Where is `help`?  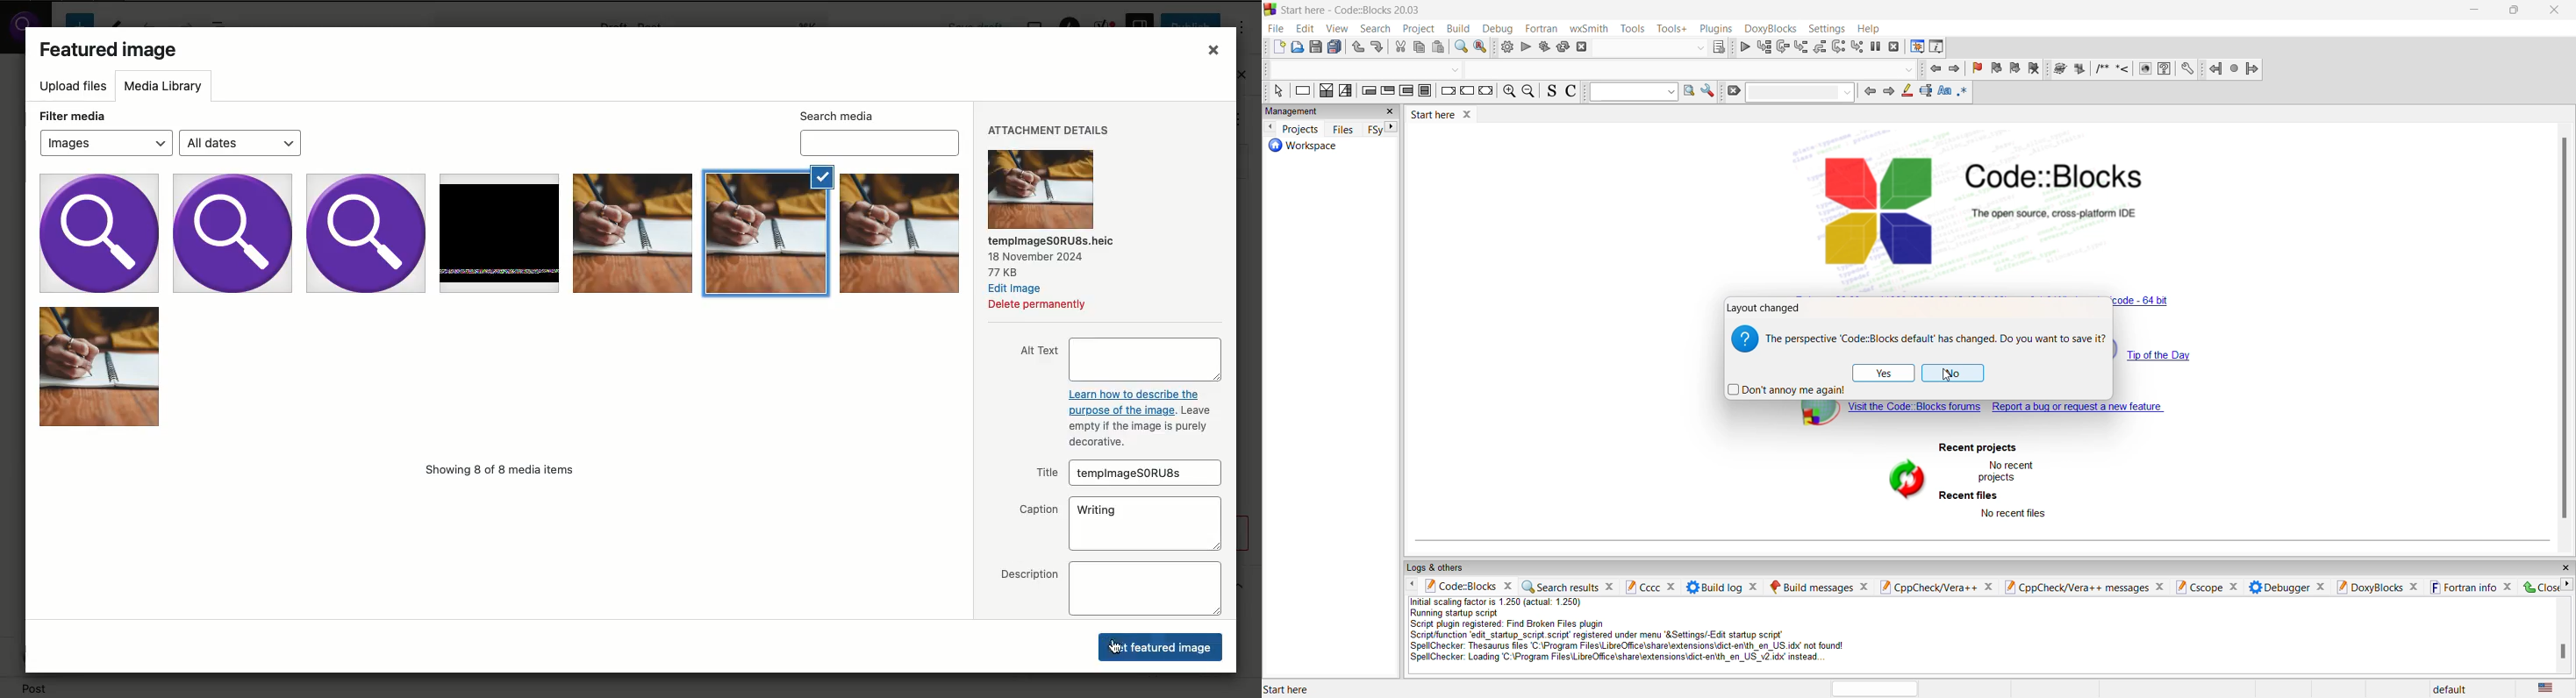
help is located at coordinates (1869, 29).